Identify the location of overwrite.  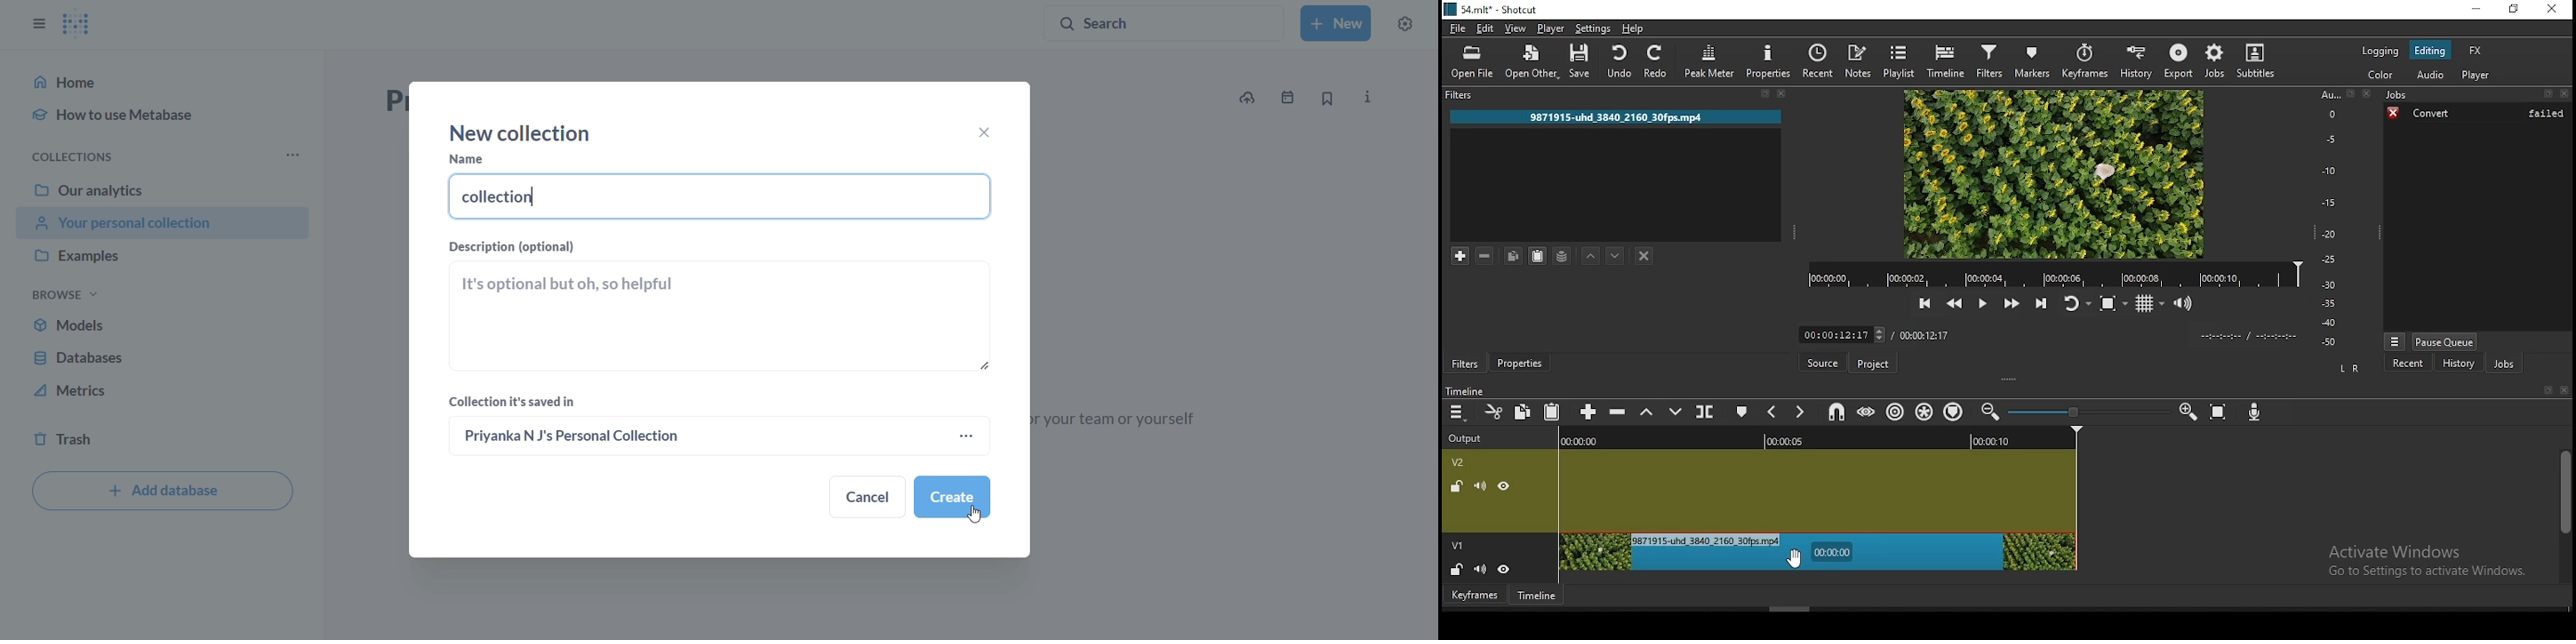
(1676, 410).